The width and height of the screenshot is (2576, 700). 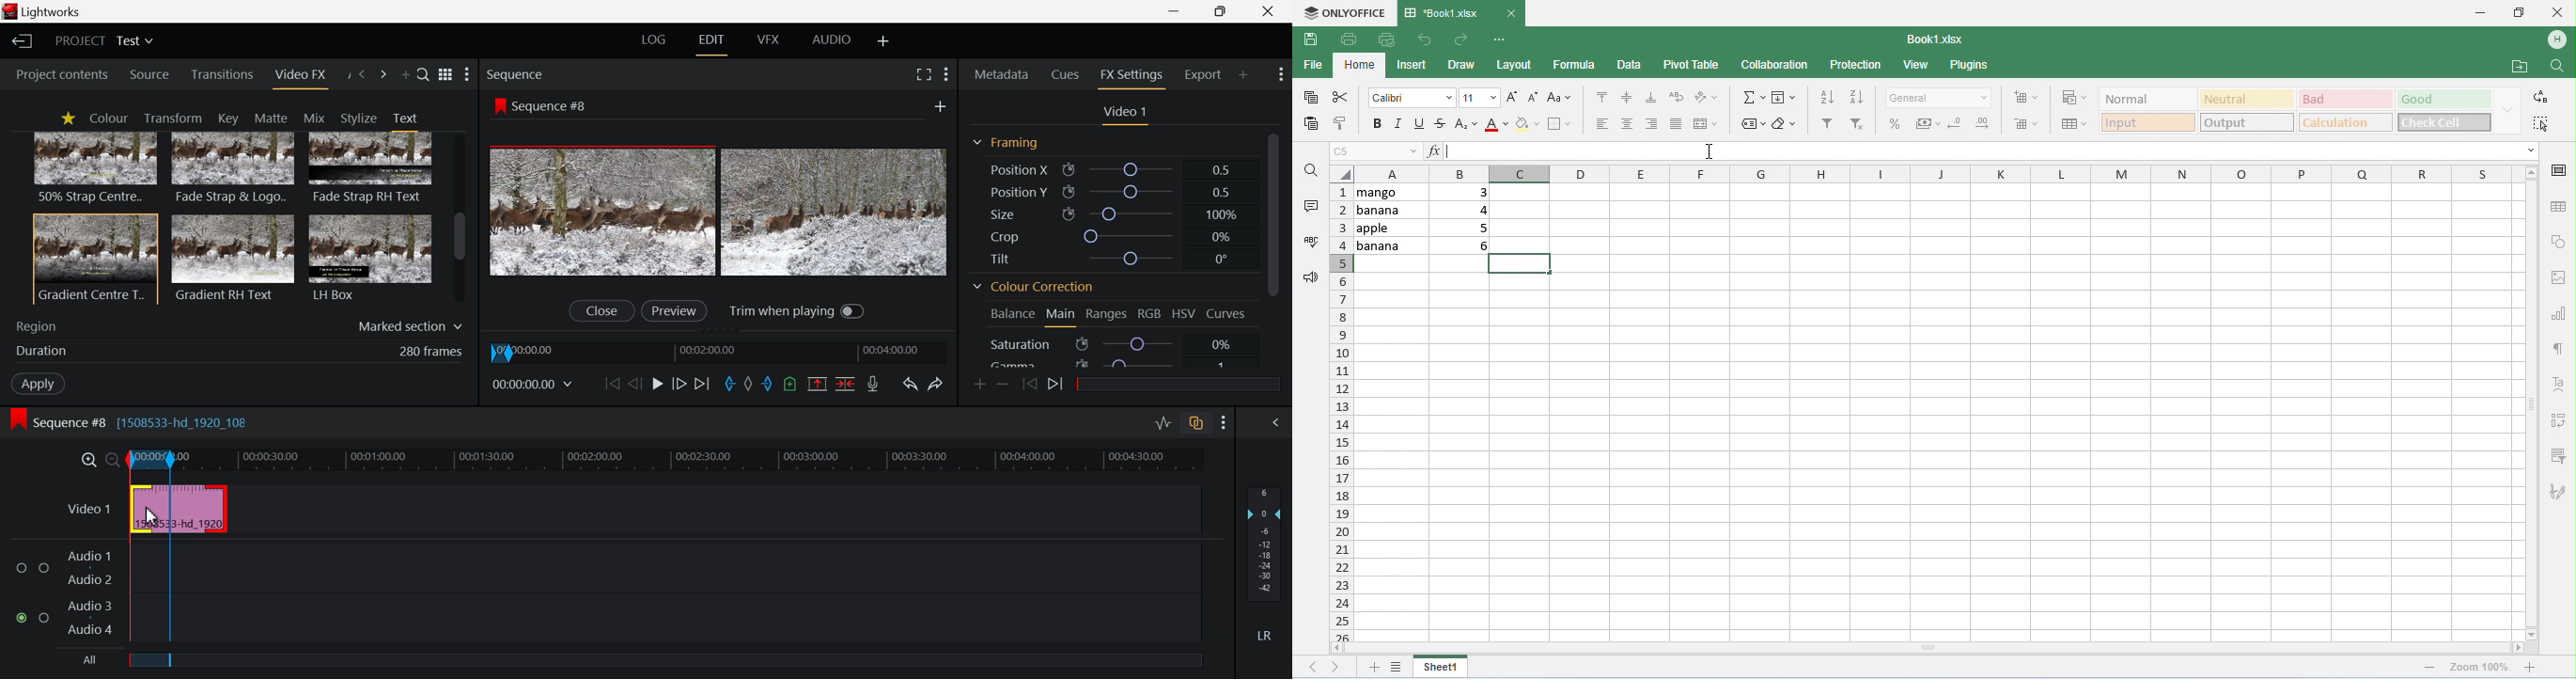 What do you see at coordinates (1423, 39) in the screenshot?
I see `undo` at bounding box center [1423, 39].